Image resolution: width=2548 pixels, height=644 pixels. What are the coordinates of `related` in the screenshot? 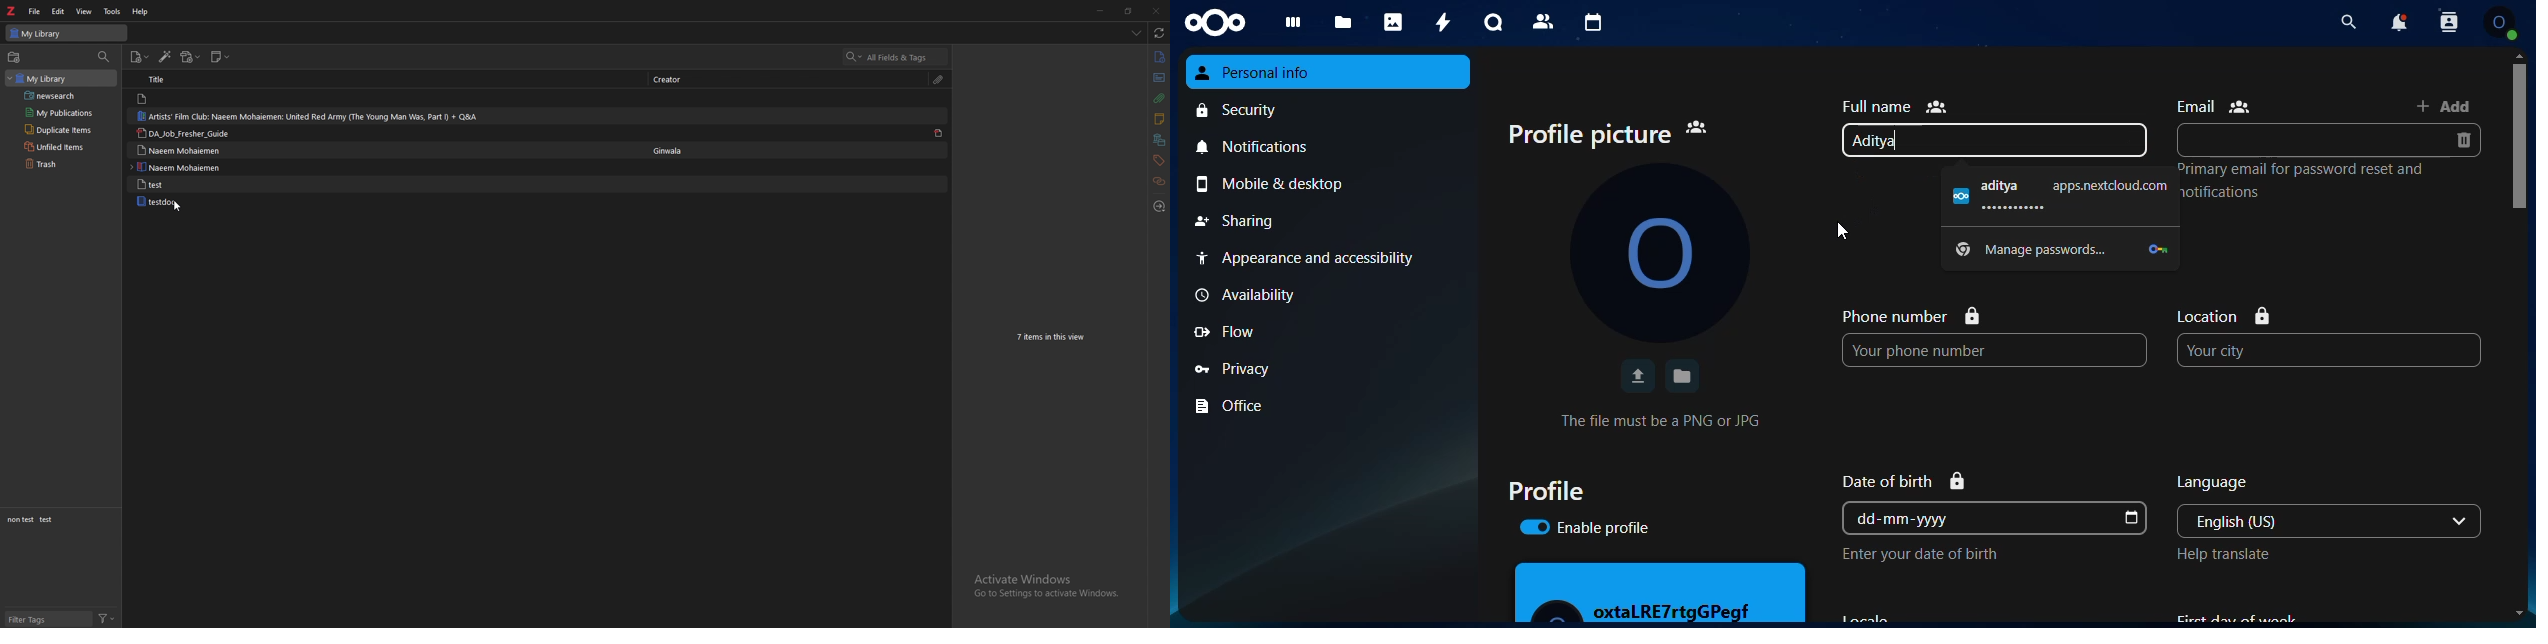 It's located at (1159, 180).